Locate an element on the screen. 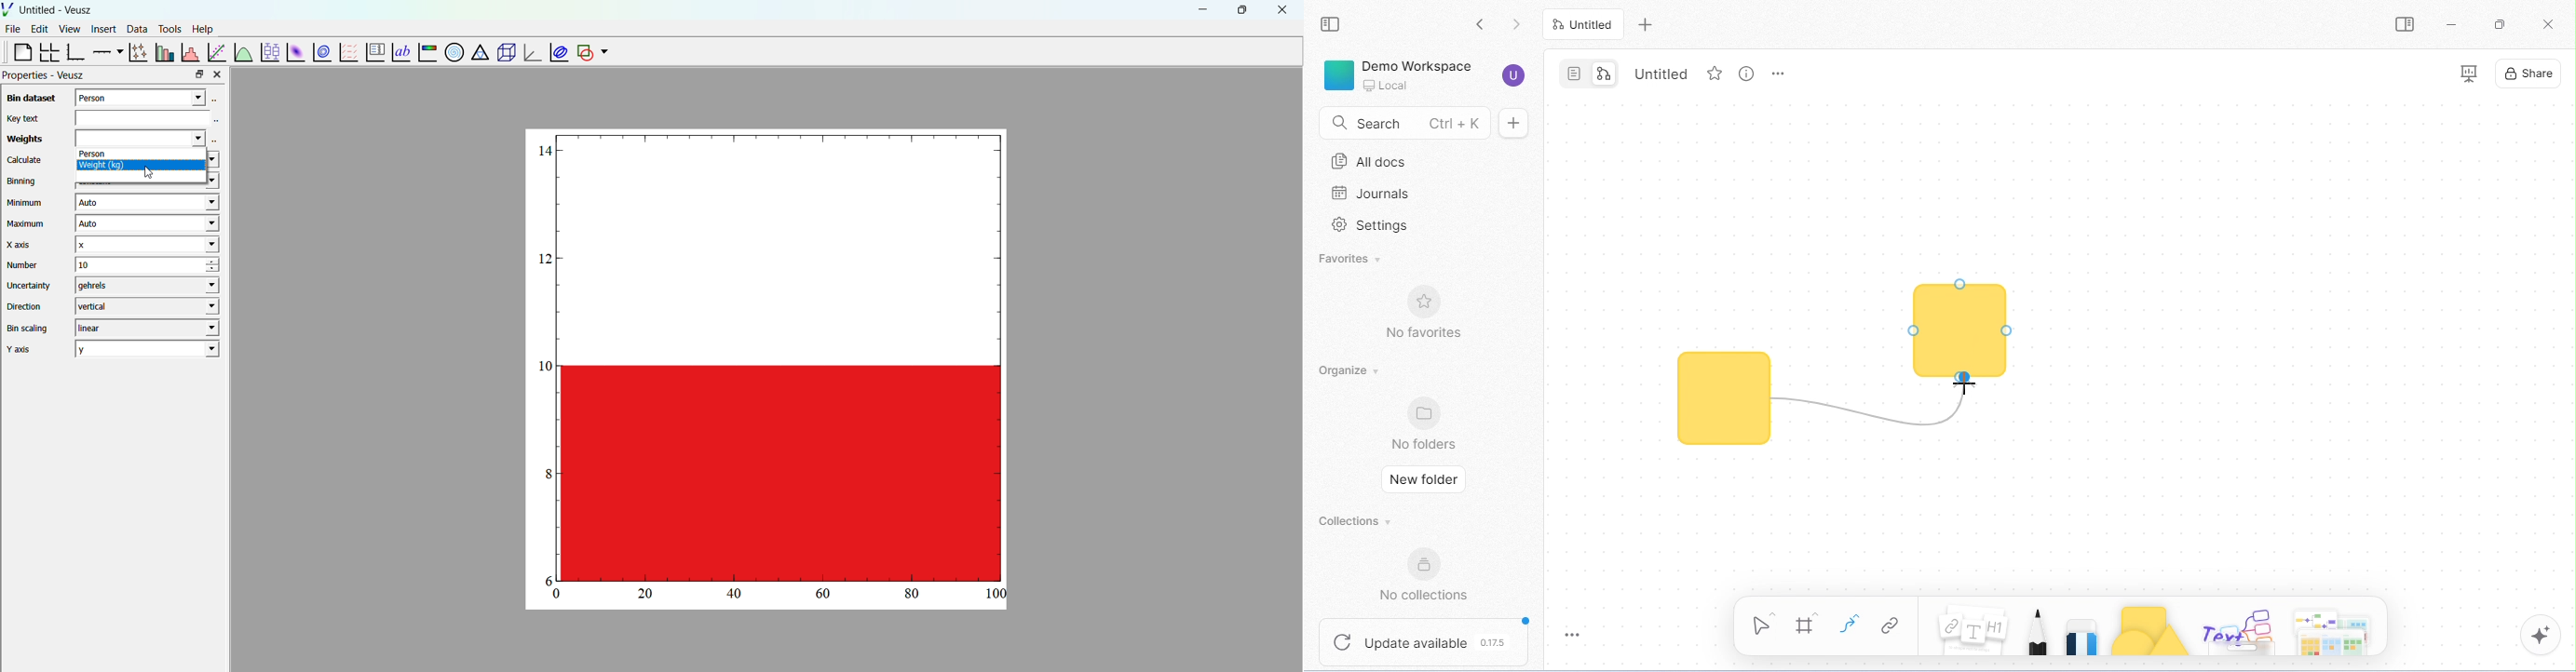 The image size is (2576, 672). plot 2d datasets as contour is located at coordinates (323, 53).